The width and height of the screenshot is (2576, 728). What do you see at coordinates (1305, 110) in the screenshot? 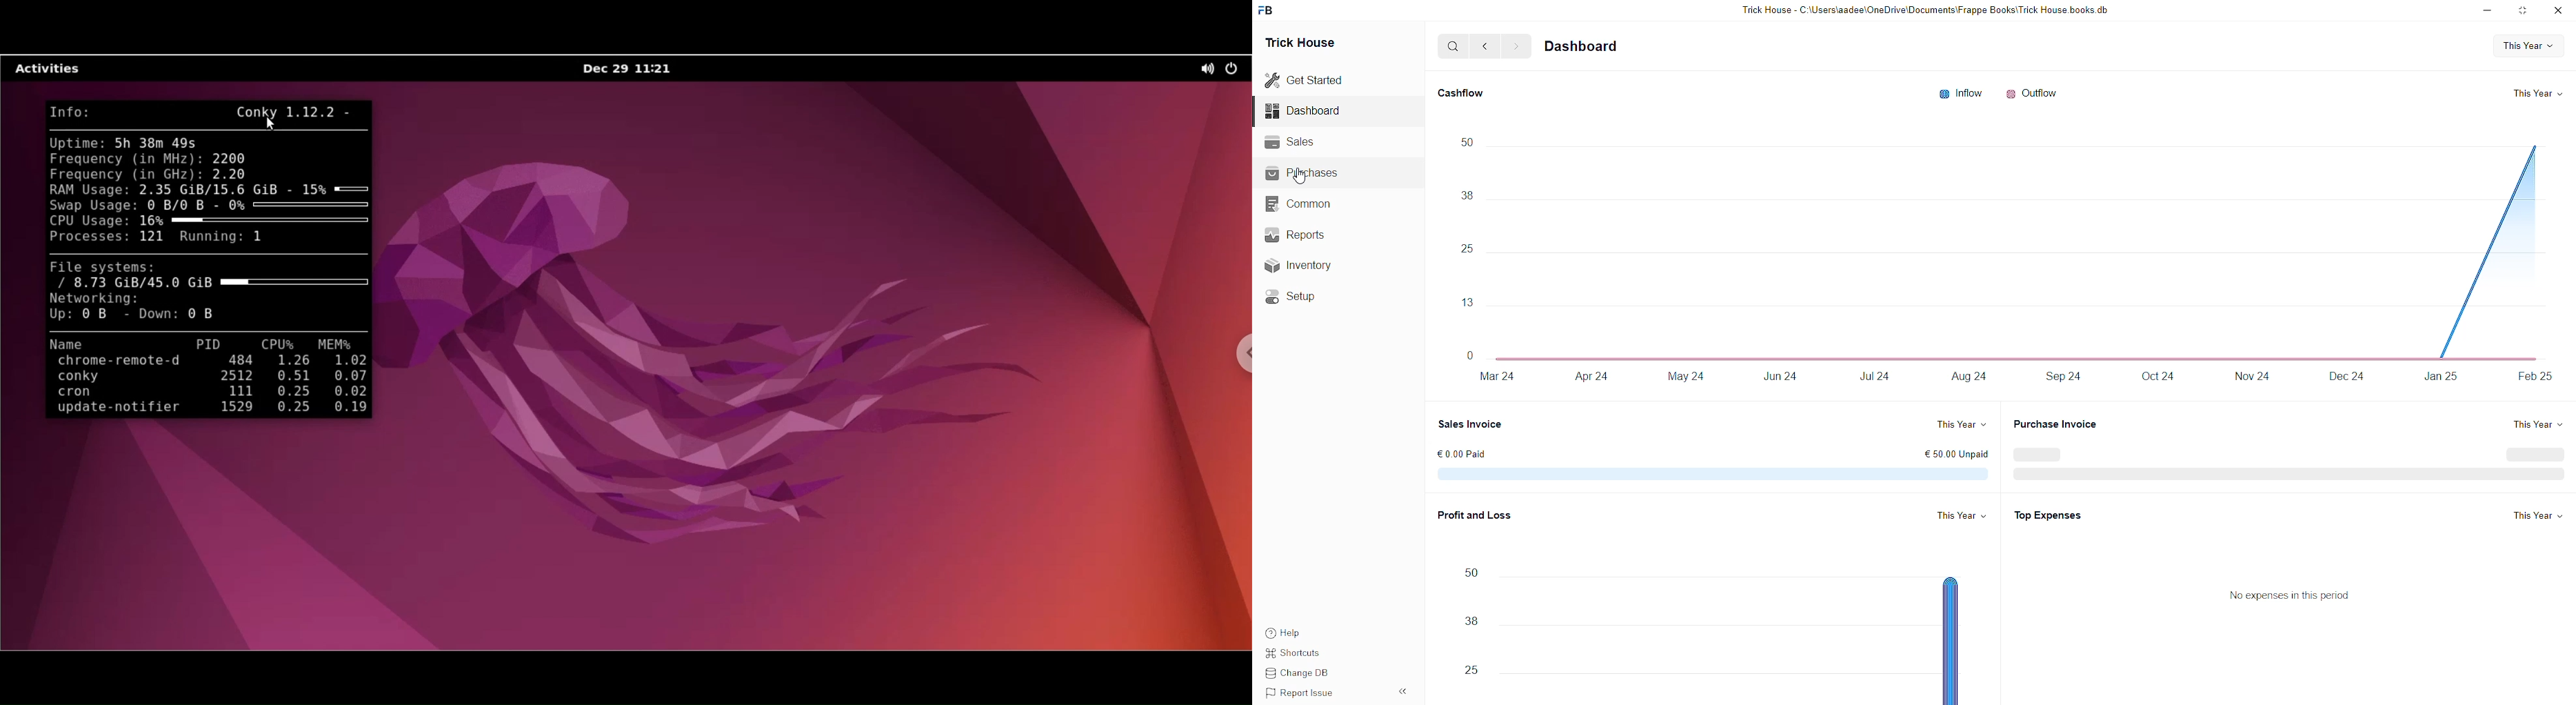
I see `Dashboard` at bounding box center [1305, 110].